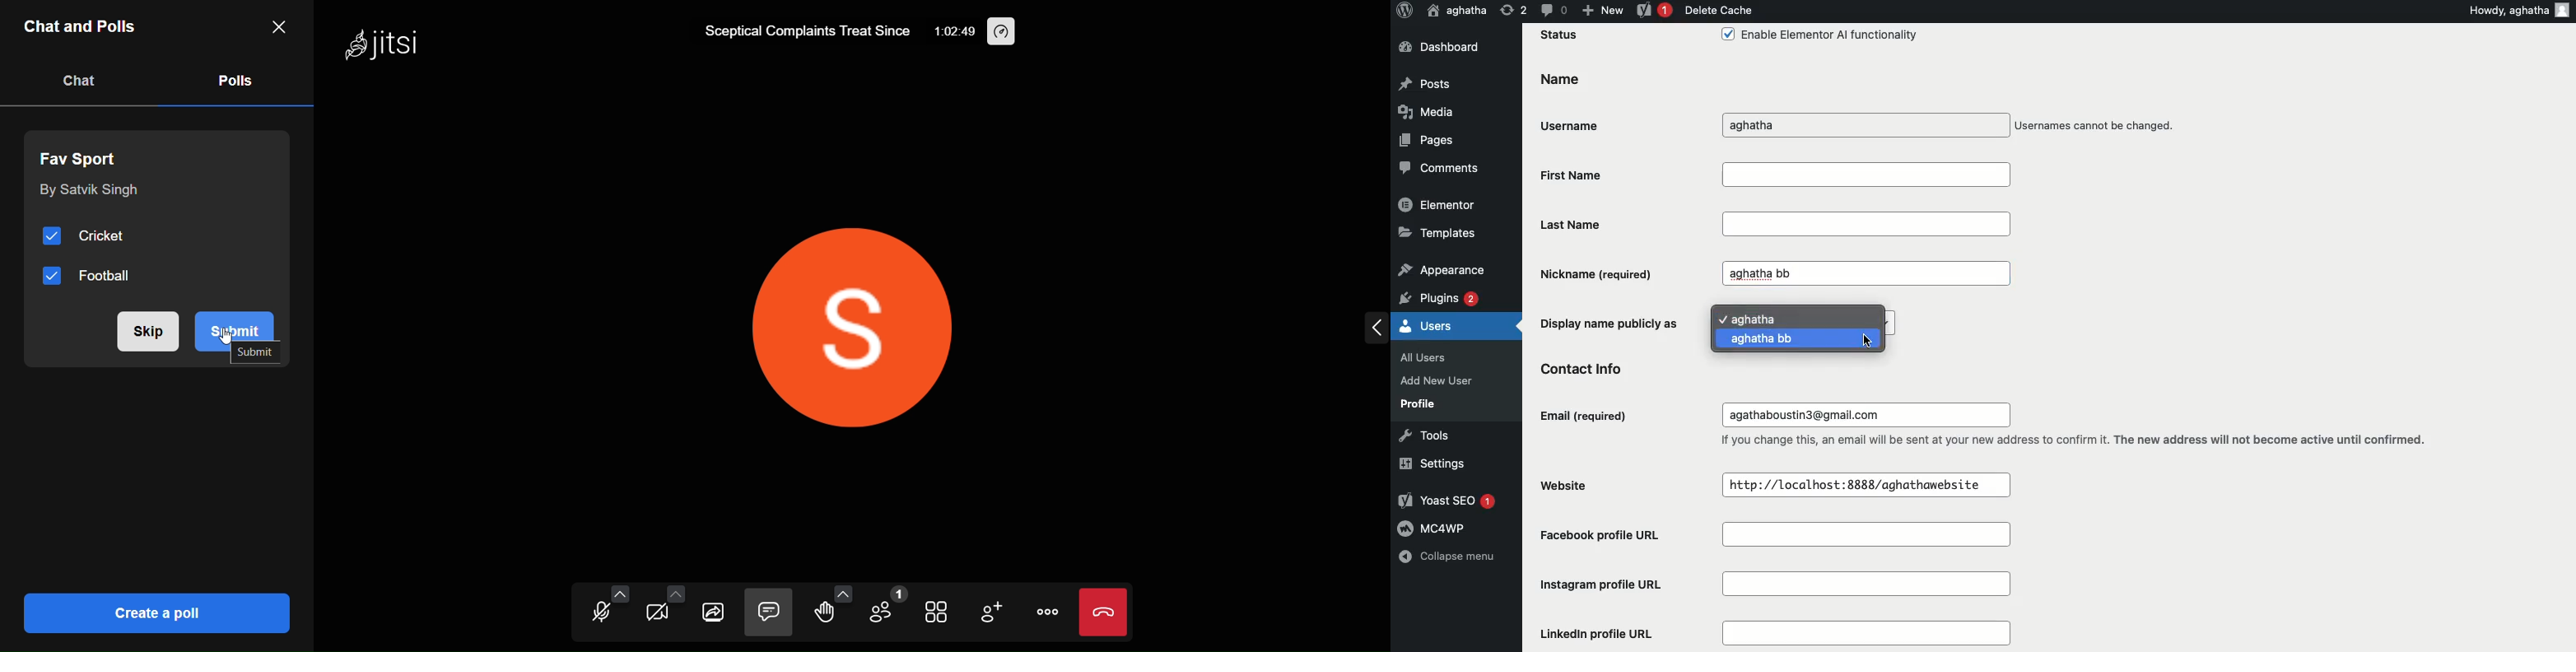  Describe the element at coordinates (1600, 273) in the screenshot. I see `Nickname (required)` at that location.